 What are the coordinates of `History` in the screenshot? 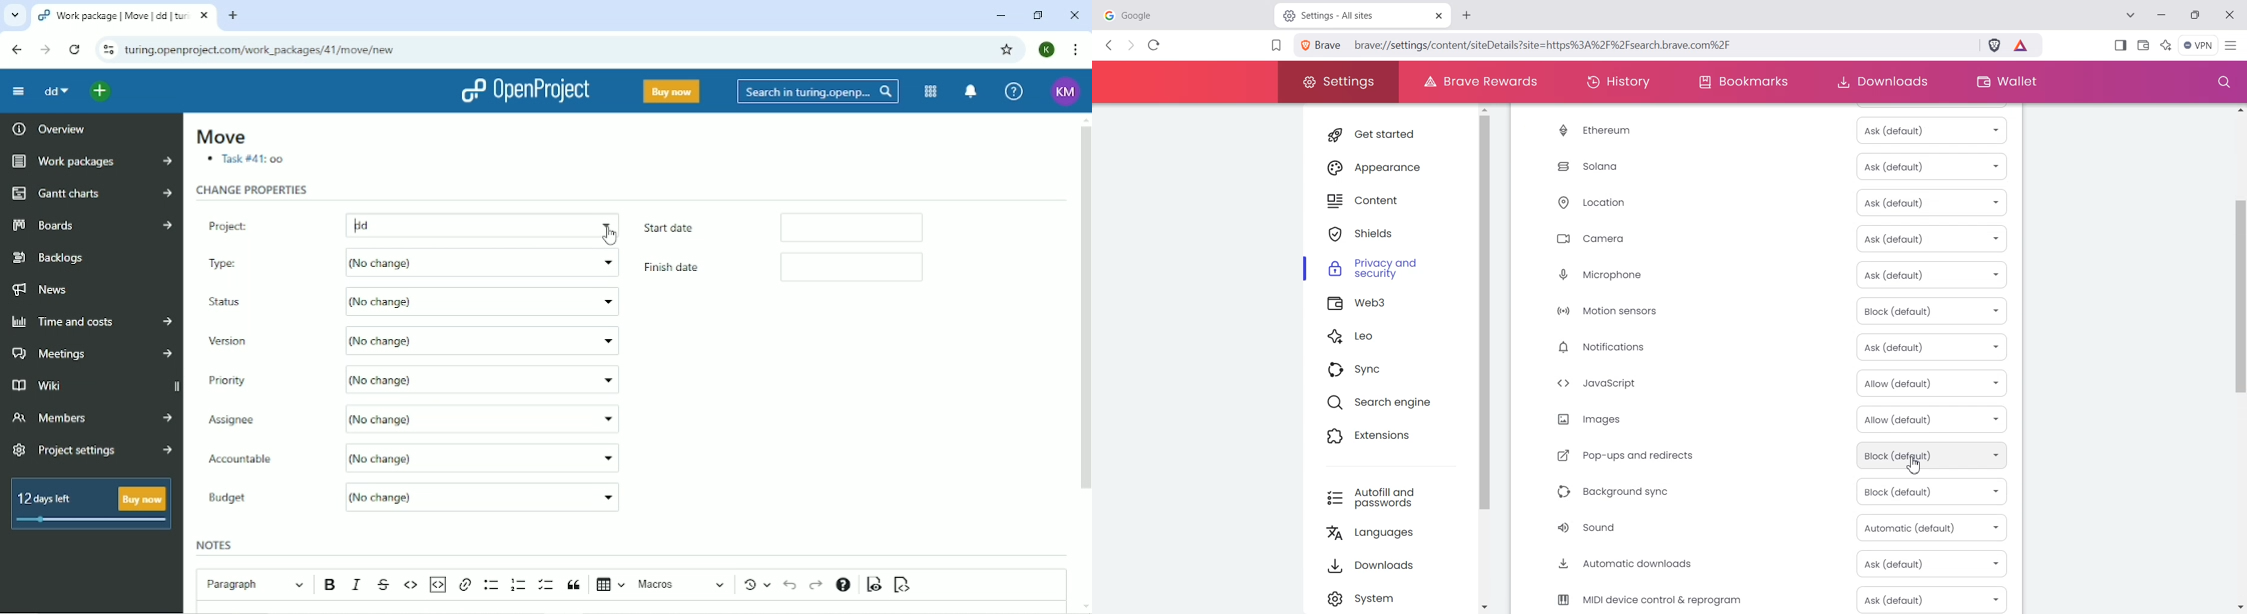 It's located at (1619, 82).